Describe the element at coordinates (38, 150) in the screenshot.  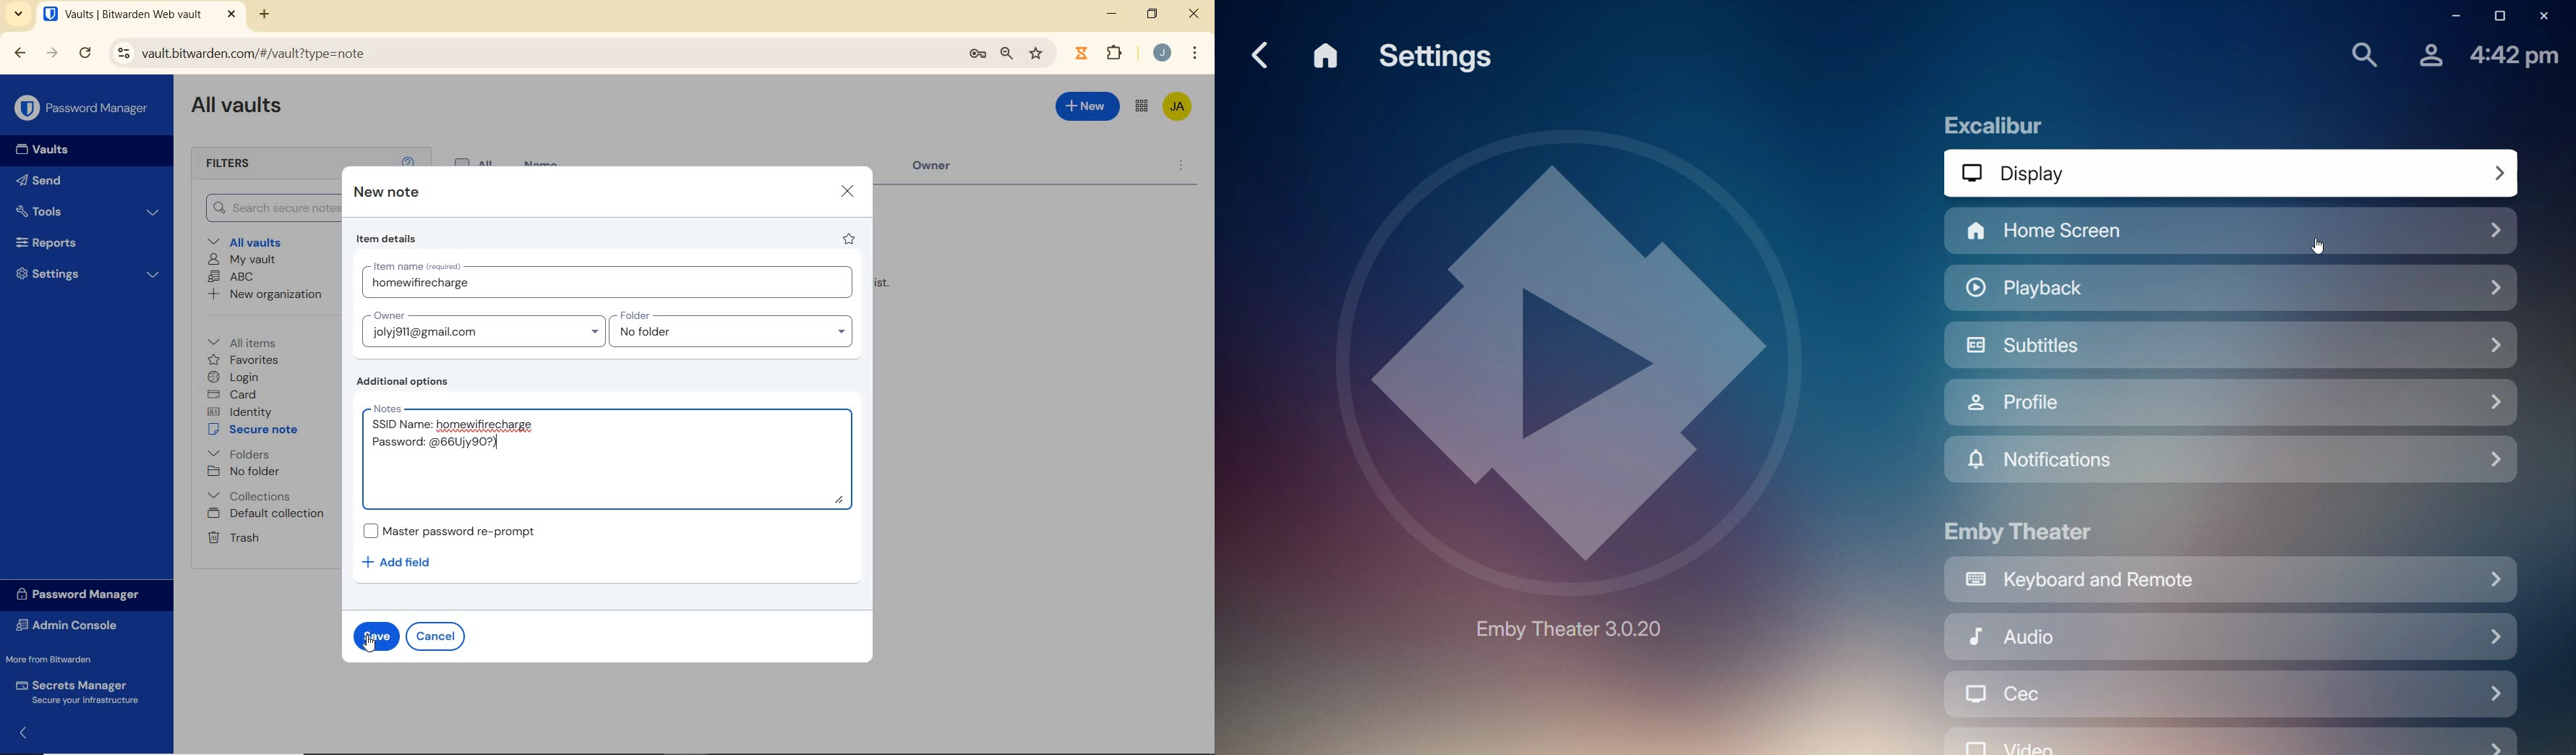
I see `Vaults` at that location.